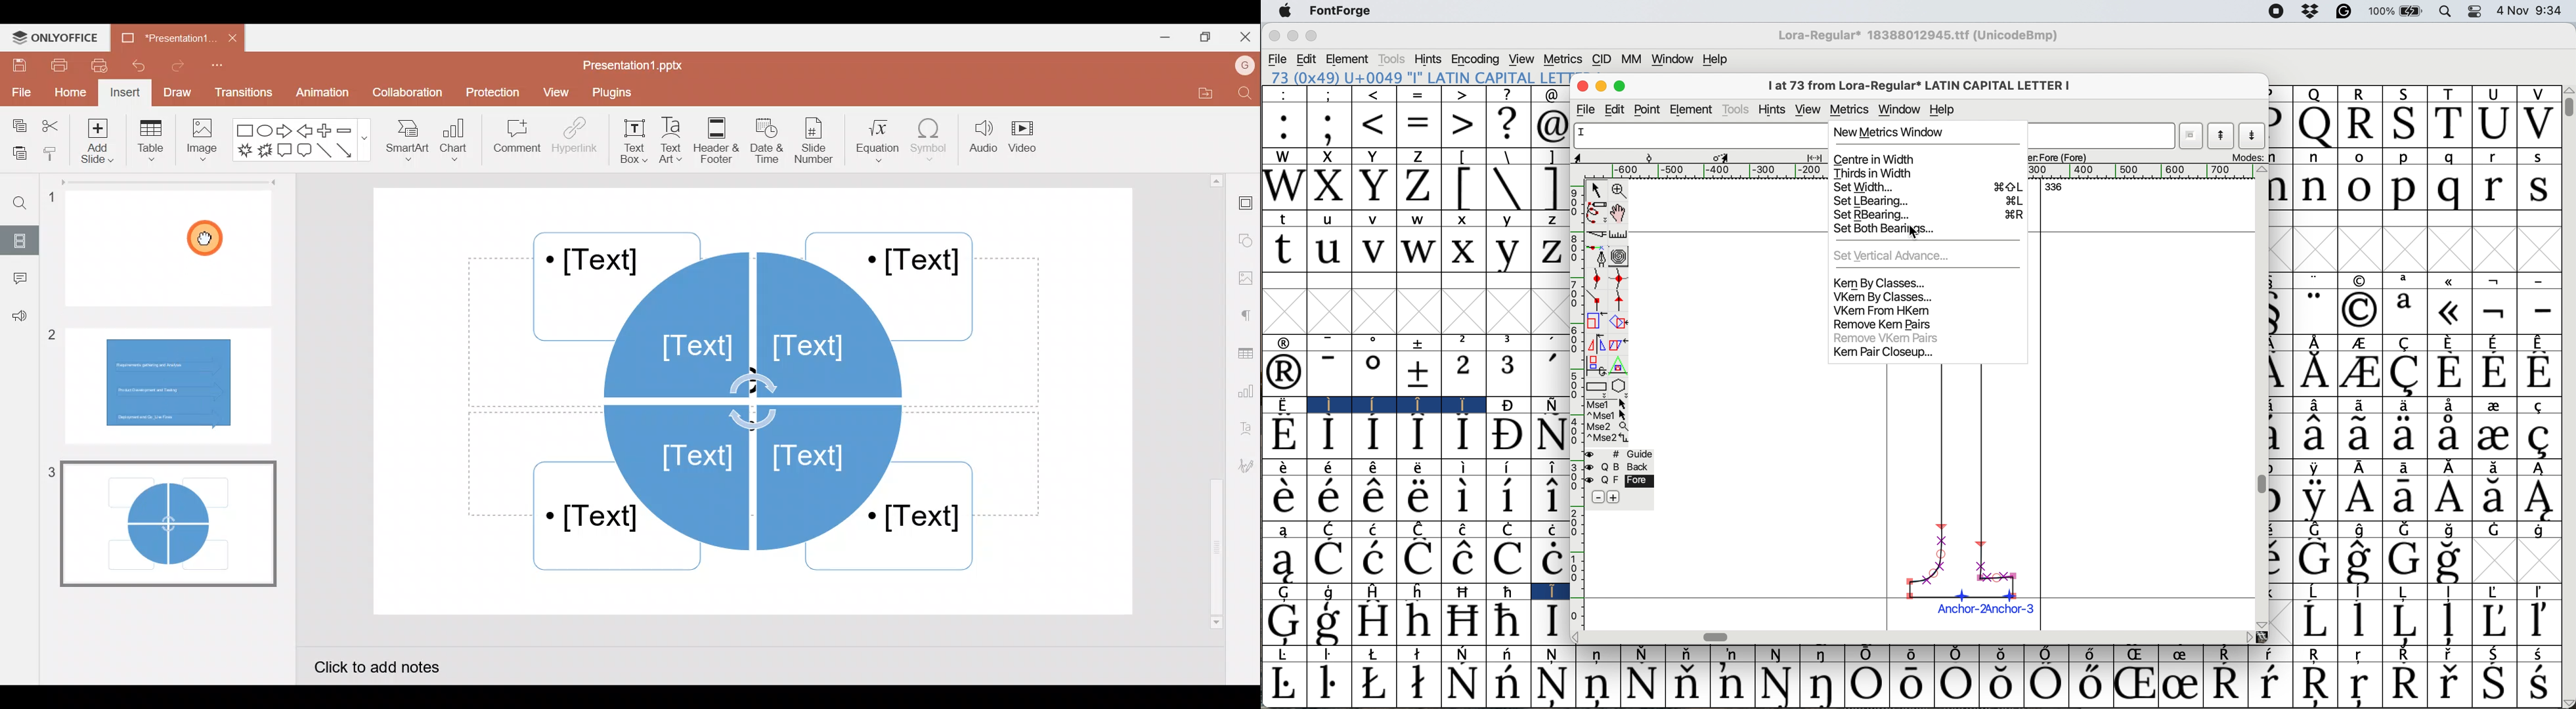 Image resolution: width=2576 pixels, height=728 pixels. What do you see at coordinates (2316, 126) in the screenshot?
I see `Q` at bounding box center [2316, 126].